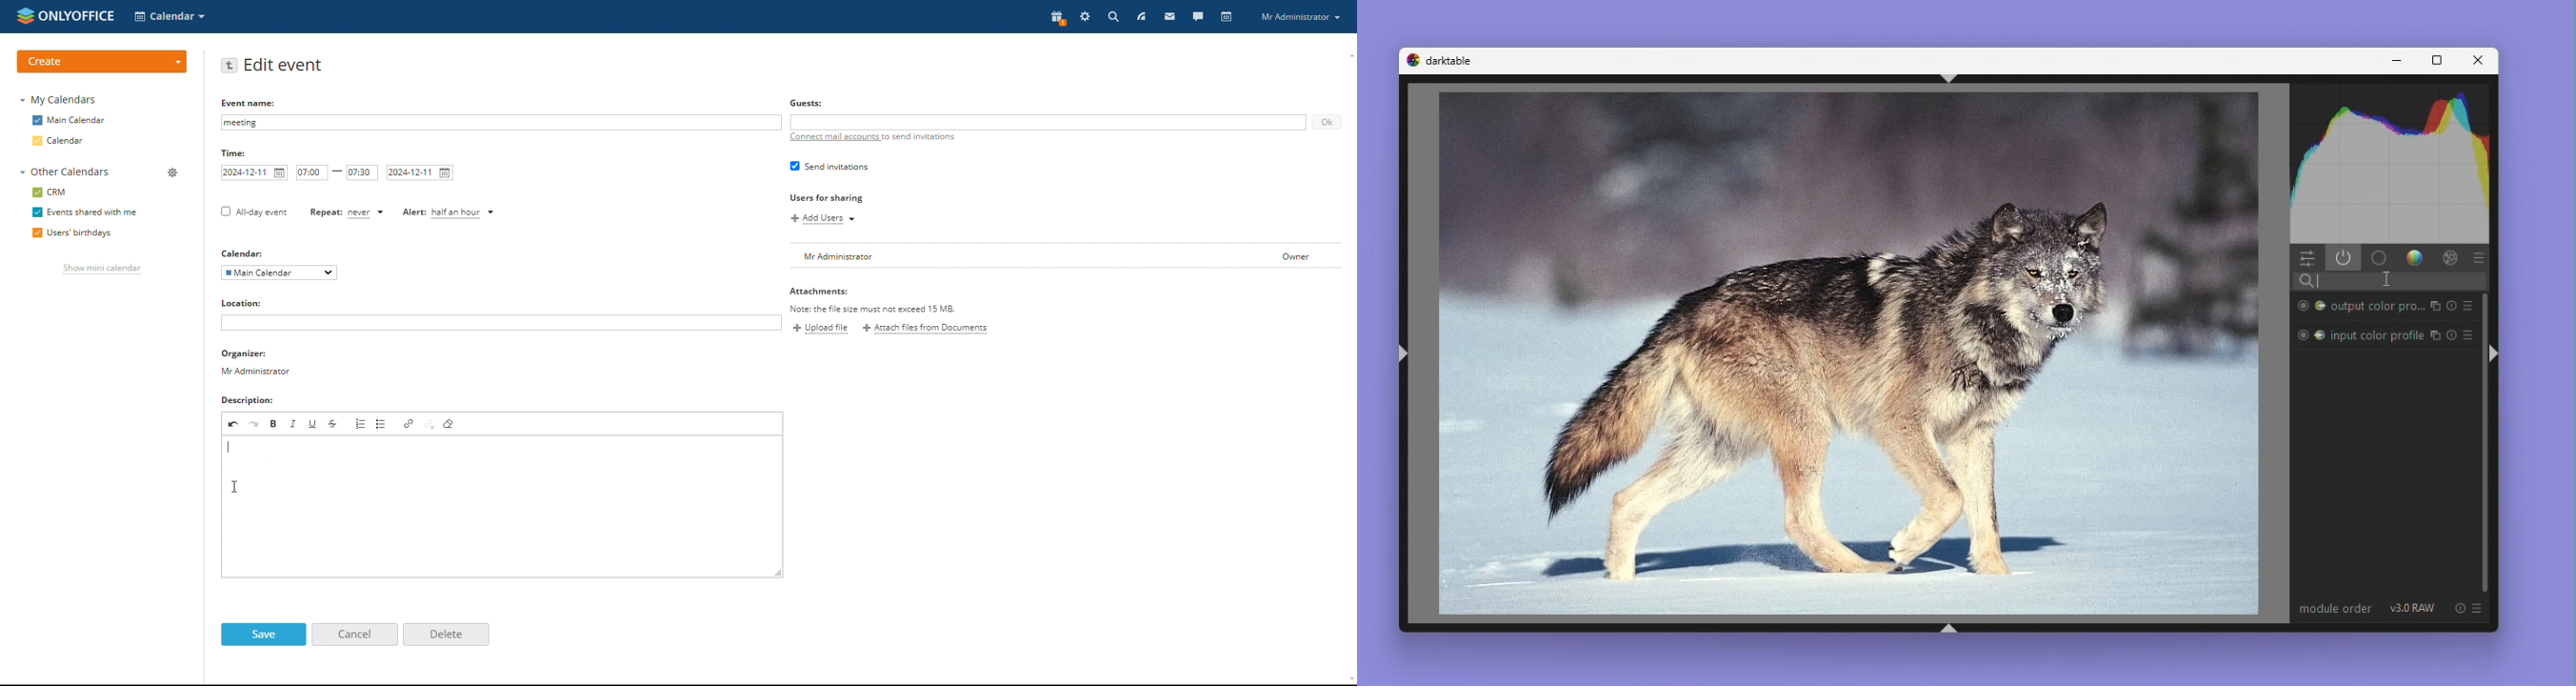  Describe the element at coordinates (2301, 306) in the screenshot. I see `Radial Mask` at that location.